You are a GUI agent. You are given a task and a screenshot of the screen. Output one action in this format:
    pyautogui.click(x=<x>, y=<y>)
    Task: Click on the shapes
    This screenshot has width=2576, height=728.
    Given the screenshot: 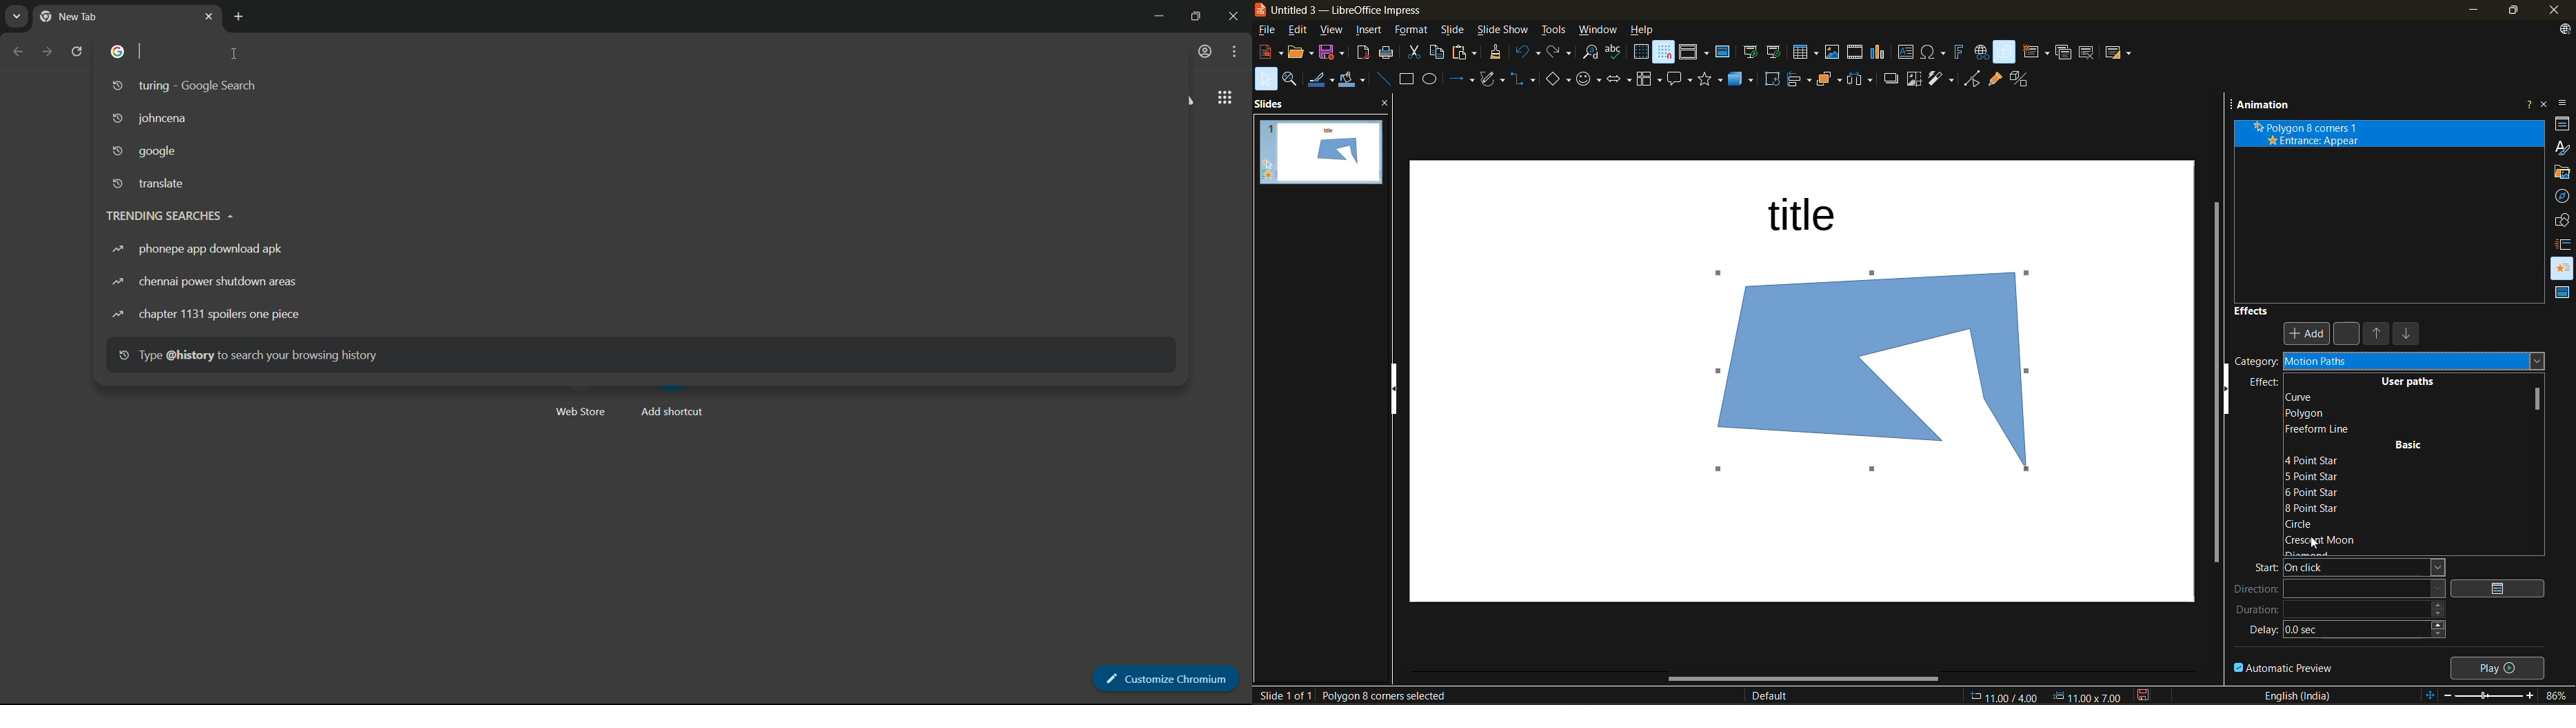 What is the action you would take?
    pyautogui.click(x=2560, y=218)
    